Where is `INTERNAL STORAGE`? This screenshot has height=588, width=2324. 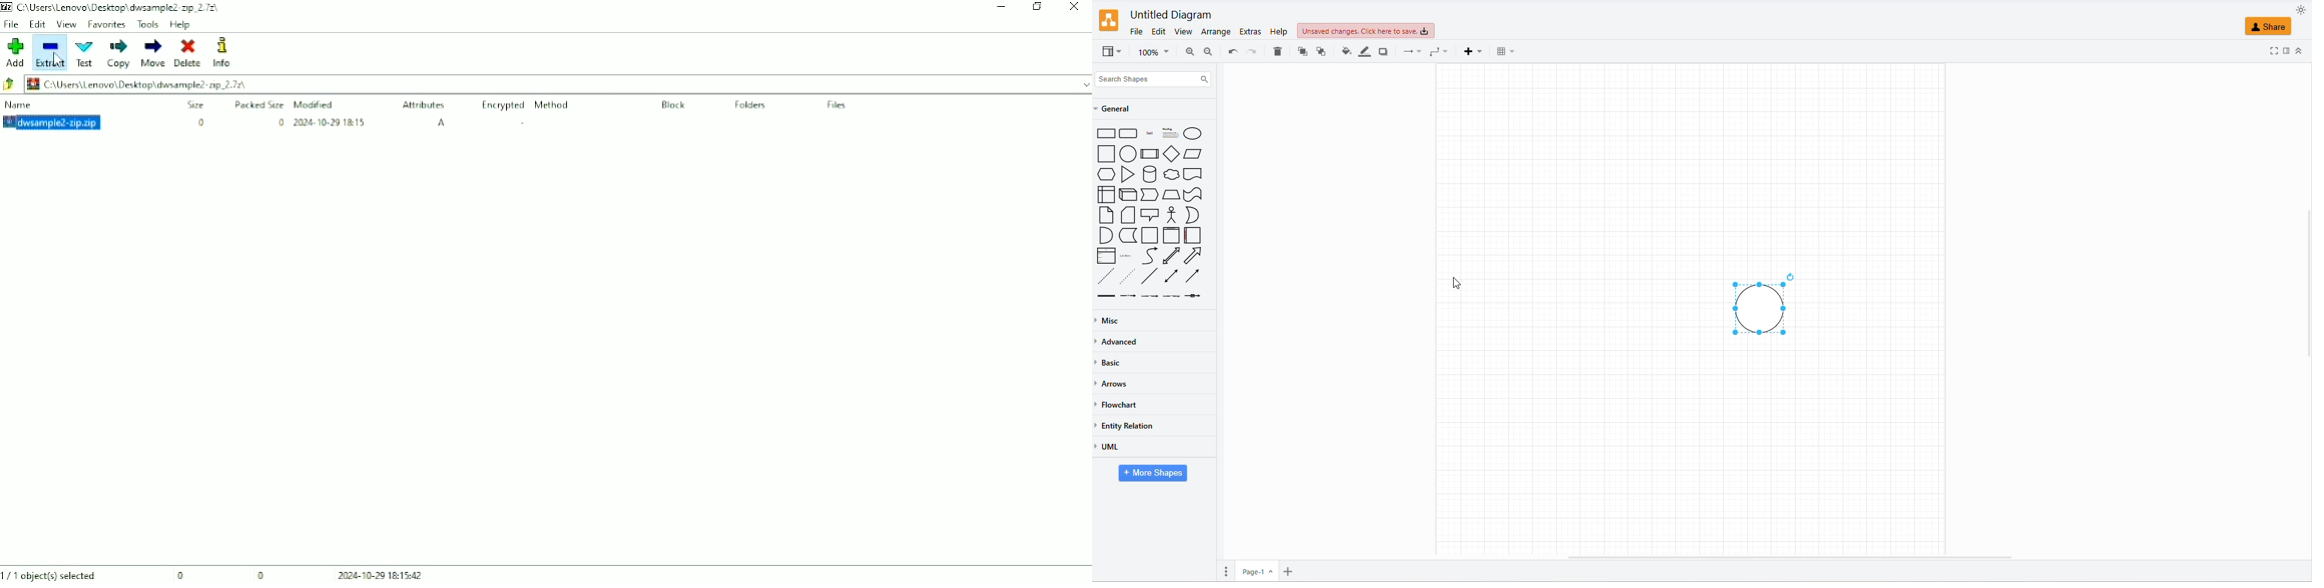 INTERNAL STORAGE is located at coordinates (1107, 196).